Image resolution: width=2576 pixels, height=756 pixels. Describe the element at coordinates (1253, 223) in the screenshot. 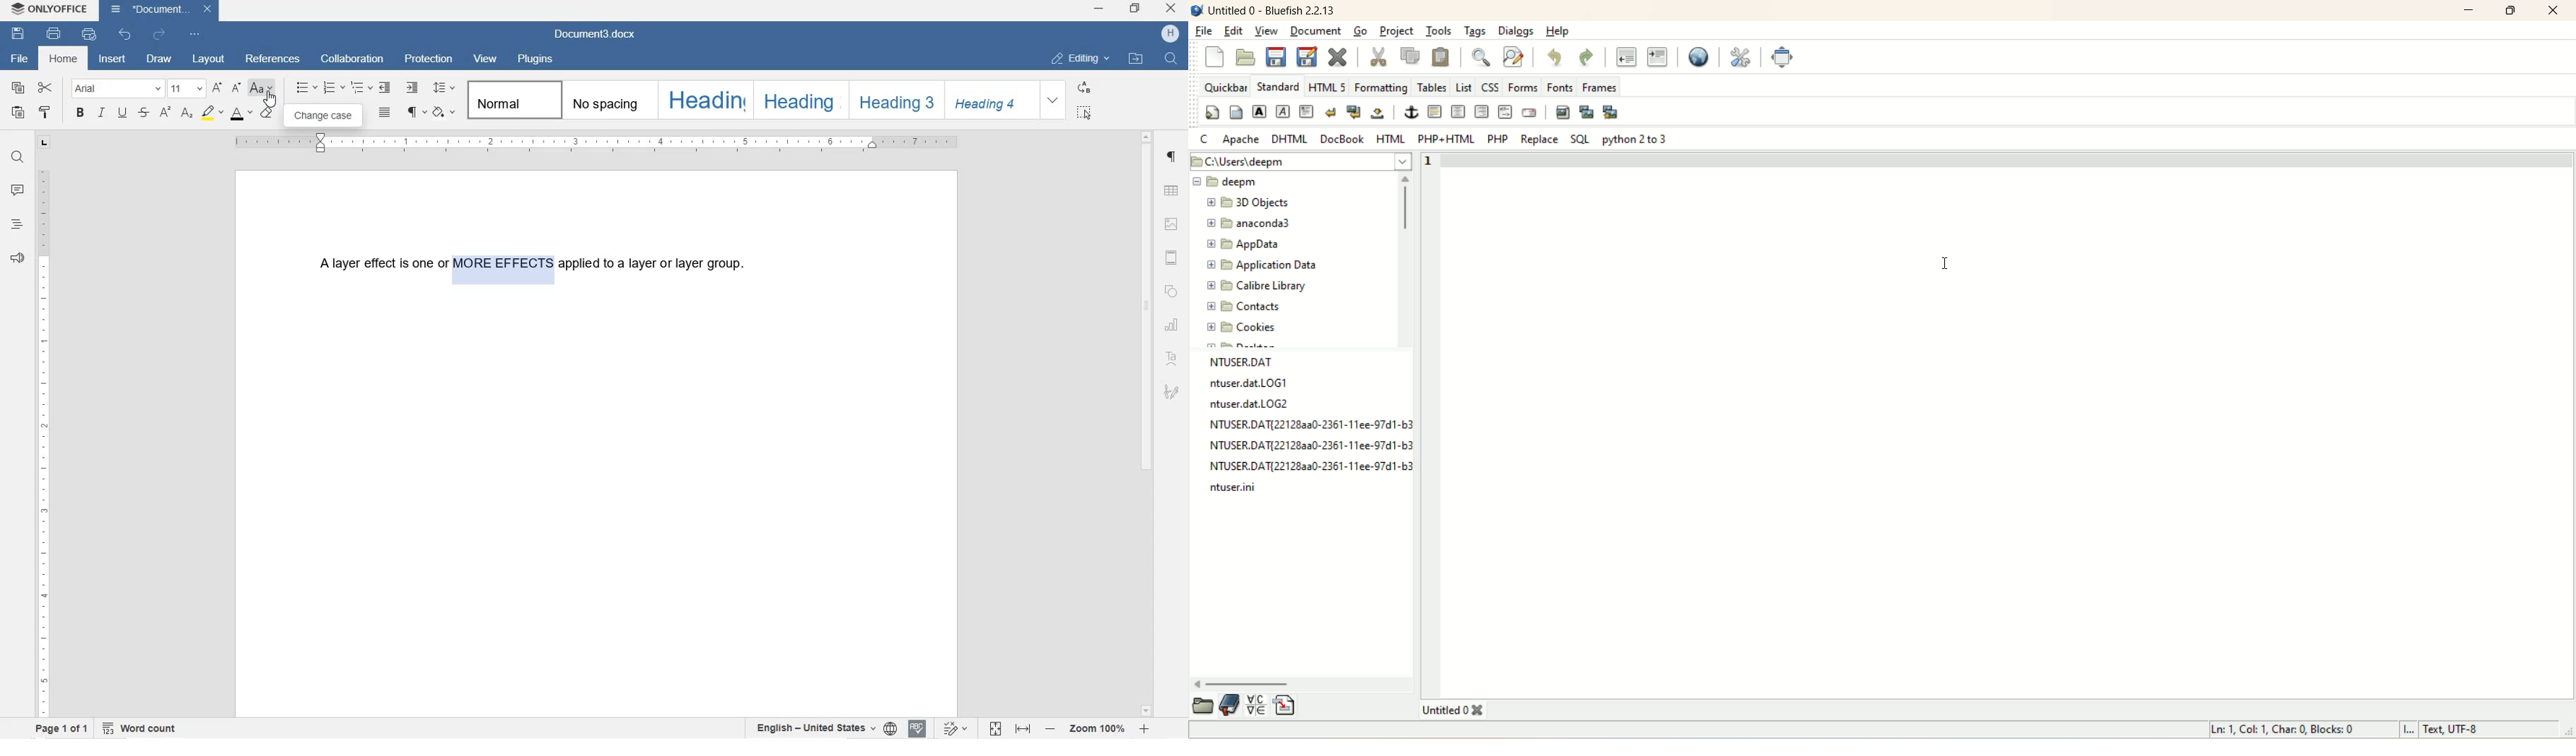

I see `anaconda` at that location.